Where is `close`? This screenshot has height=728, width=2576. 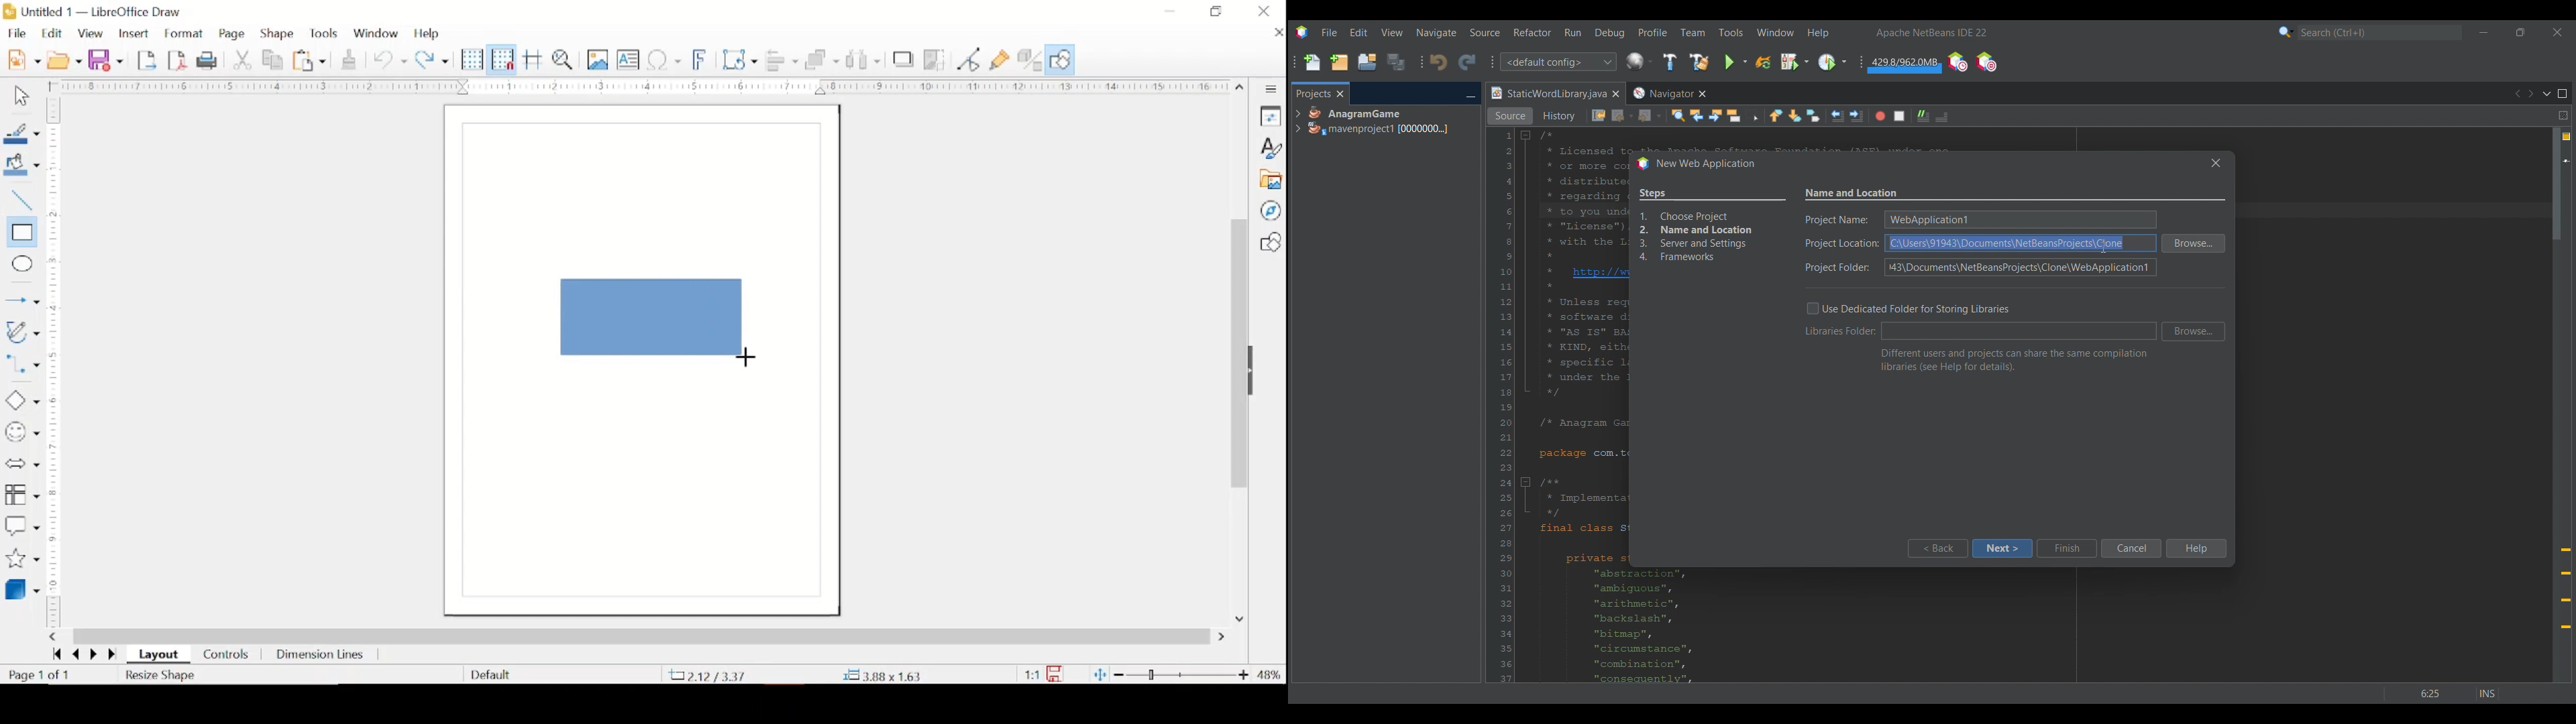
close is located at coordinates (1264, 11).